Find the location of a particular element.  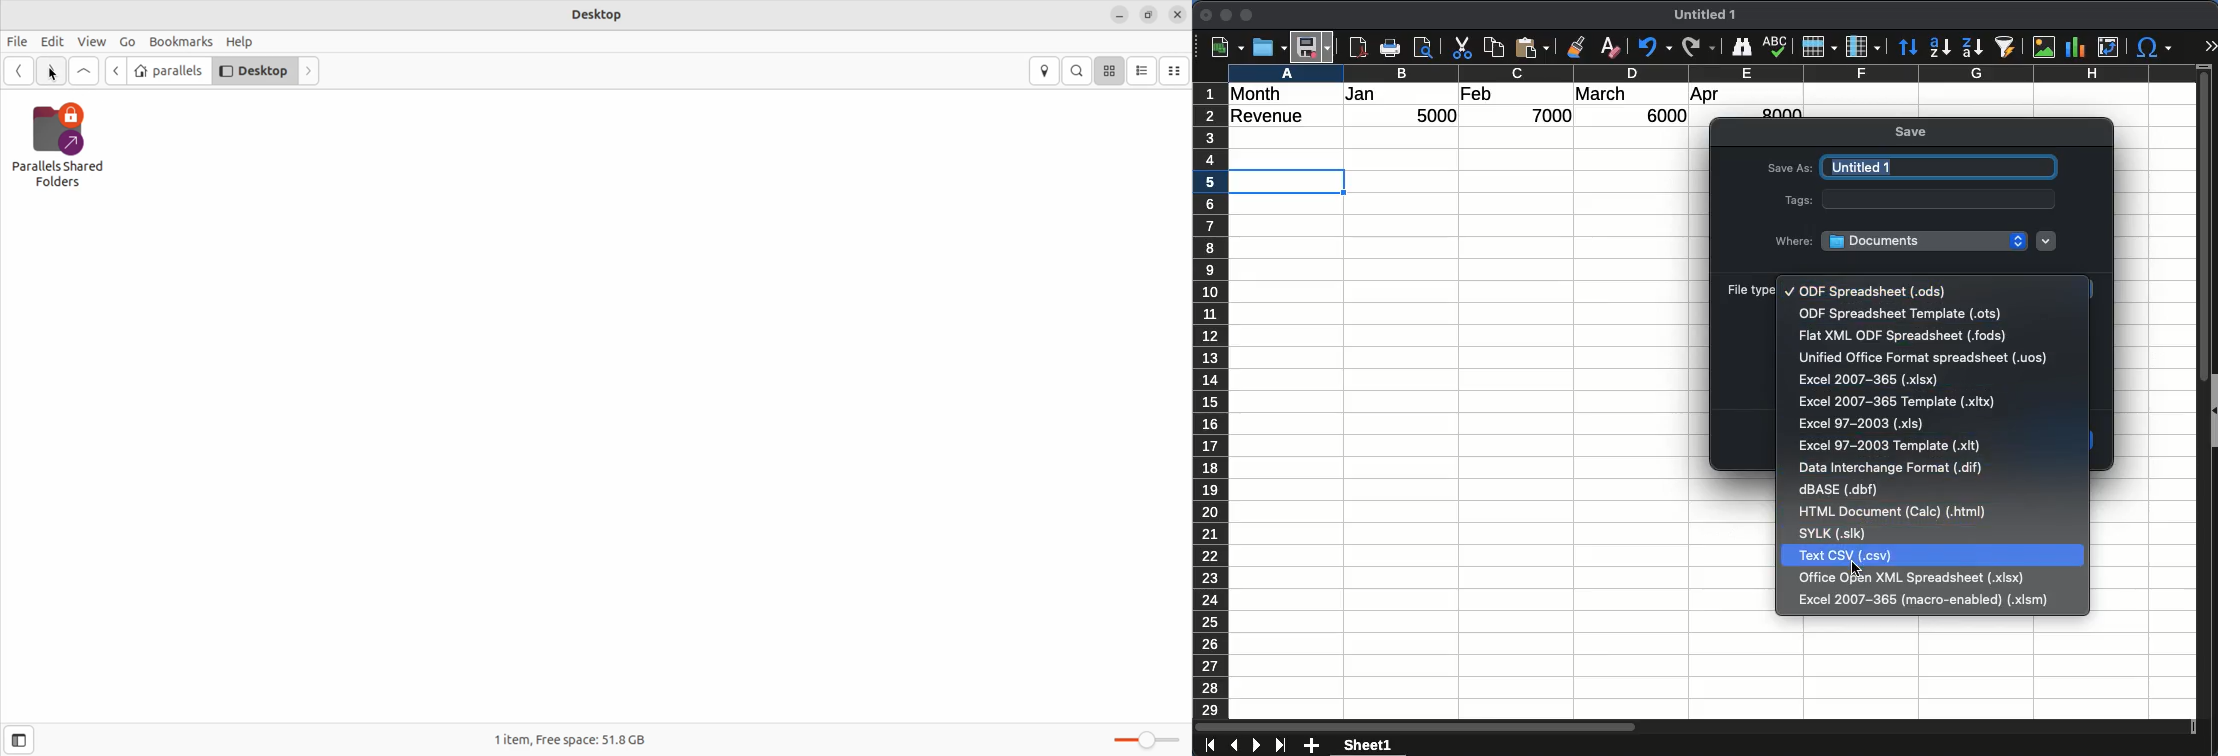

Cursor is located at coordinates (1856, 569).